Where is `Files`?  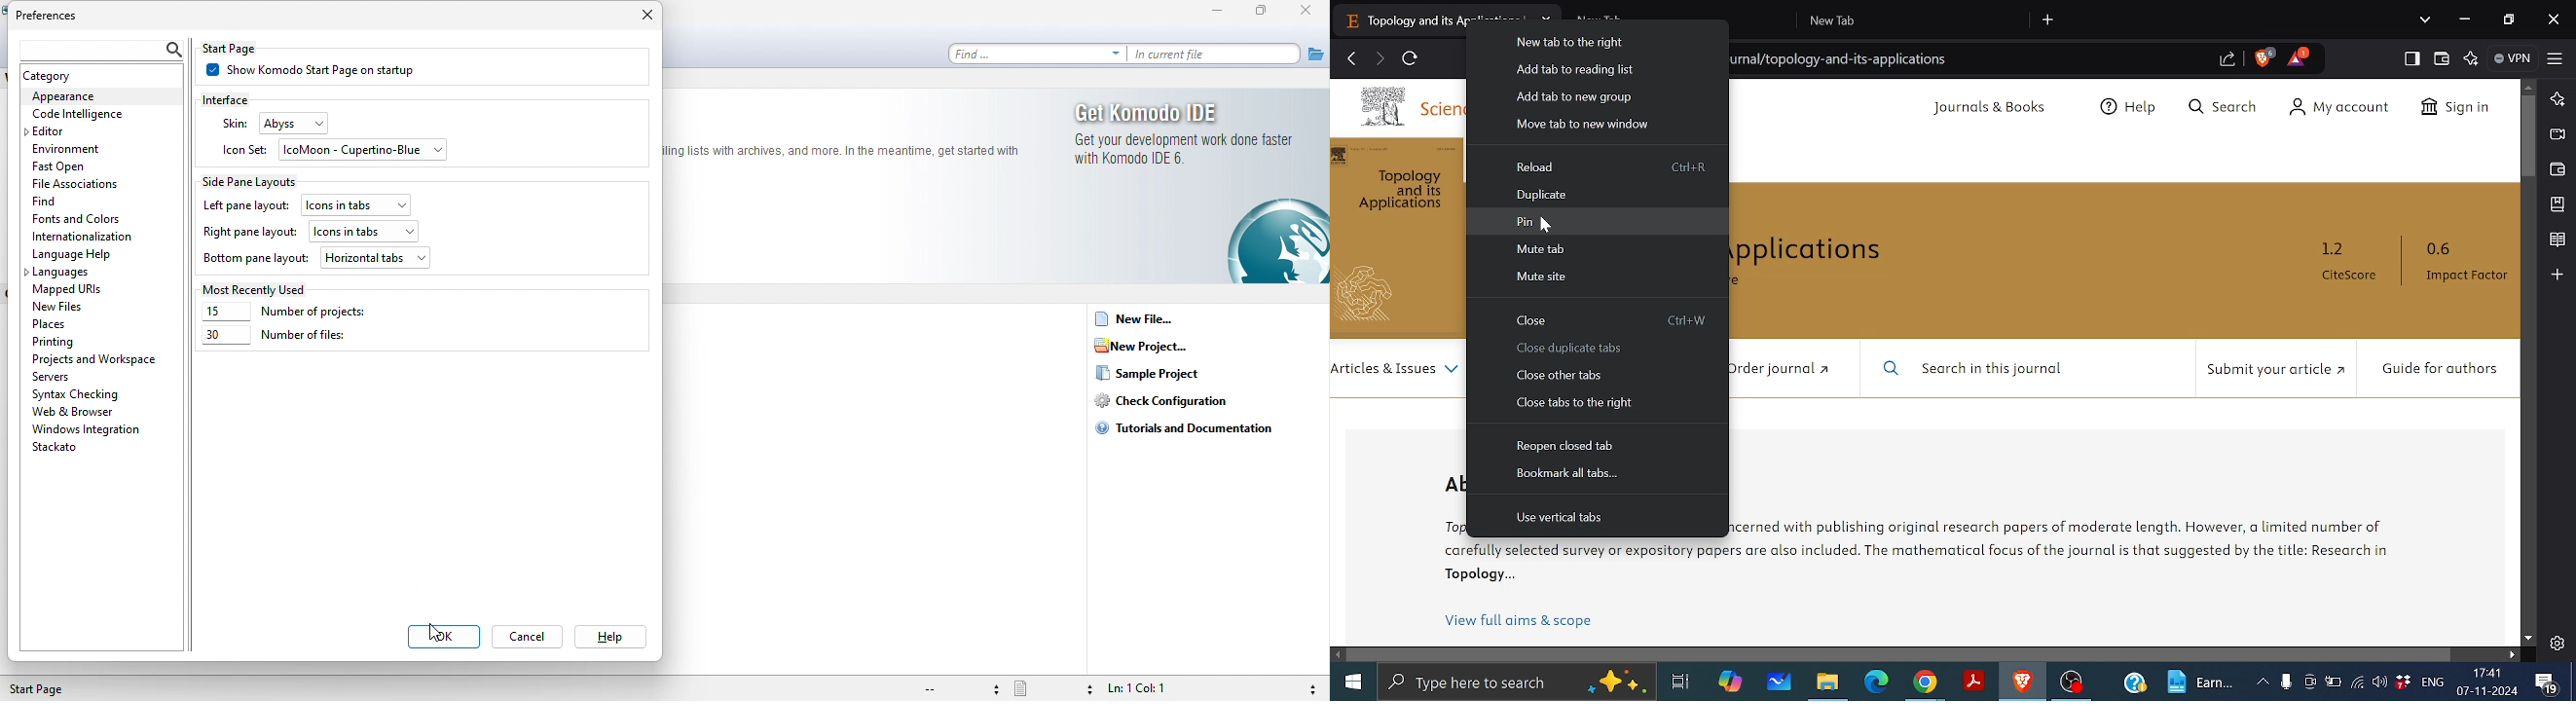
Files is located at coordinates (1831, 683).